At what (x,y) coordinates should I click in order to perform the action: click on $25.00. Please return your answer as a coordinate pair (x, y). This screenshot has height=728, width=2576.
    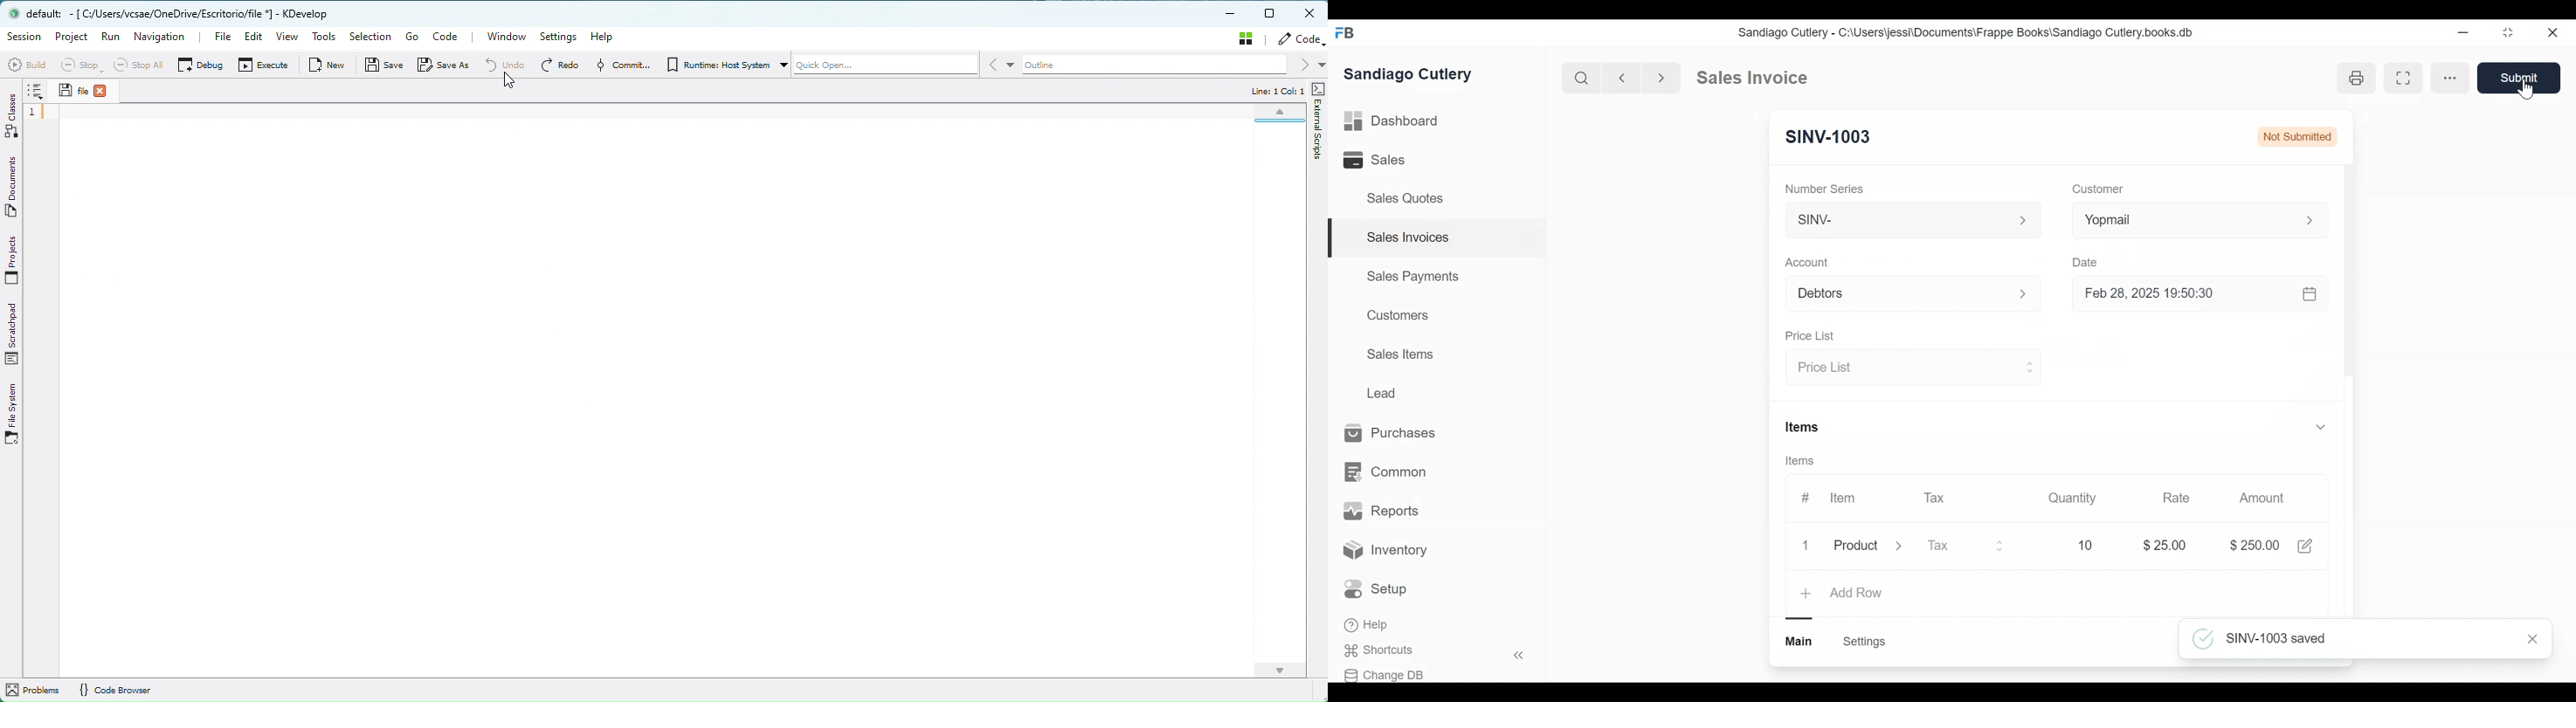
    Looking at the image, I should click on (2168, 543).